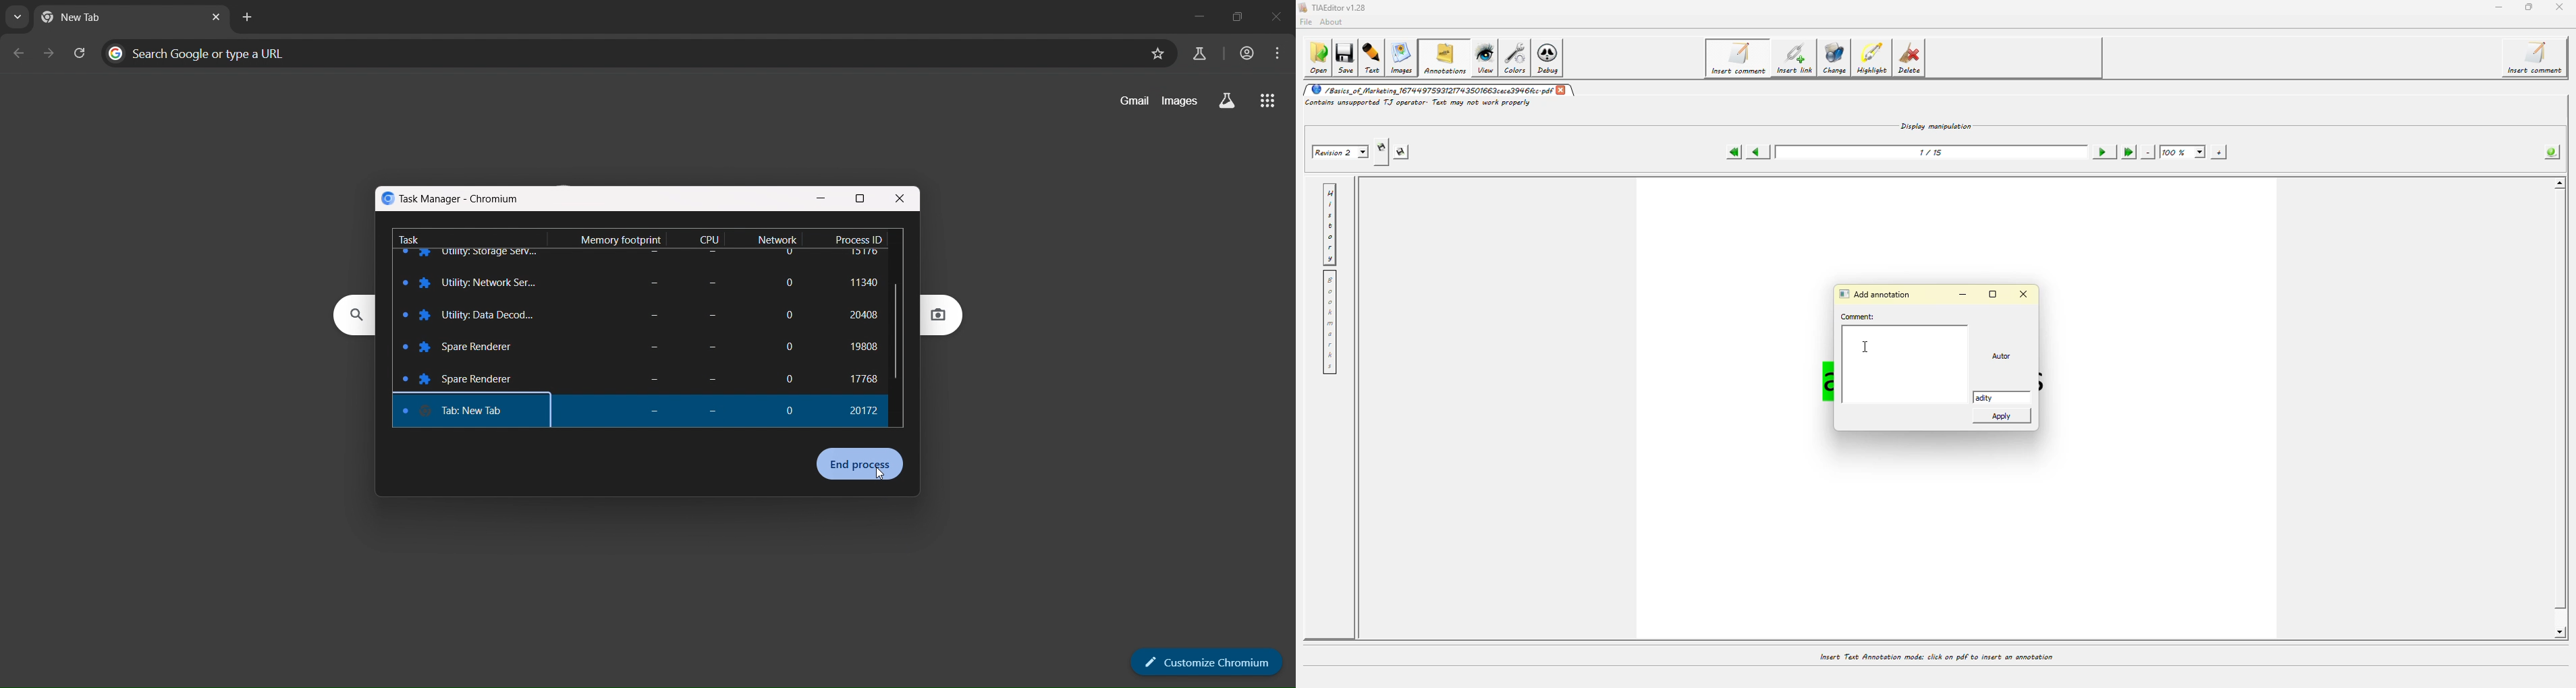 This screenshot has height=700, width=2576. I want to click on Network, so click(779, 240).